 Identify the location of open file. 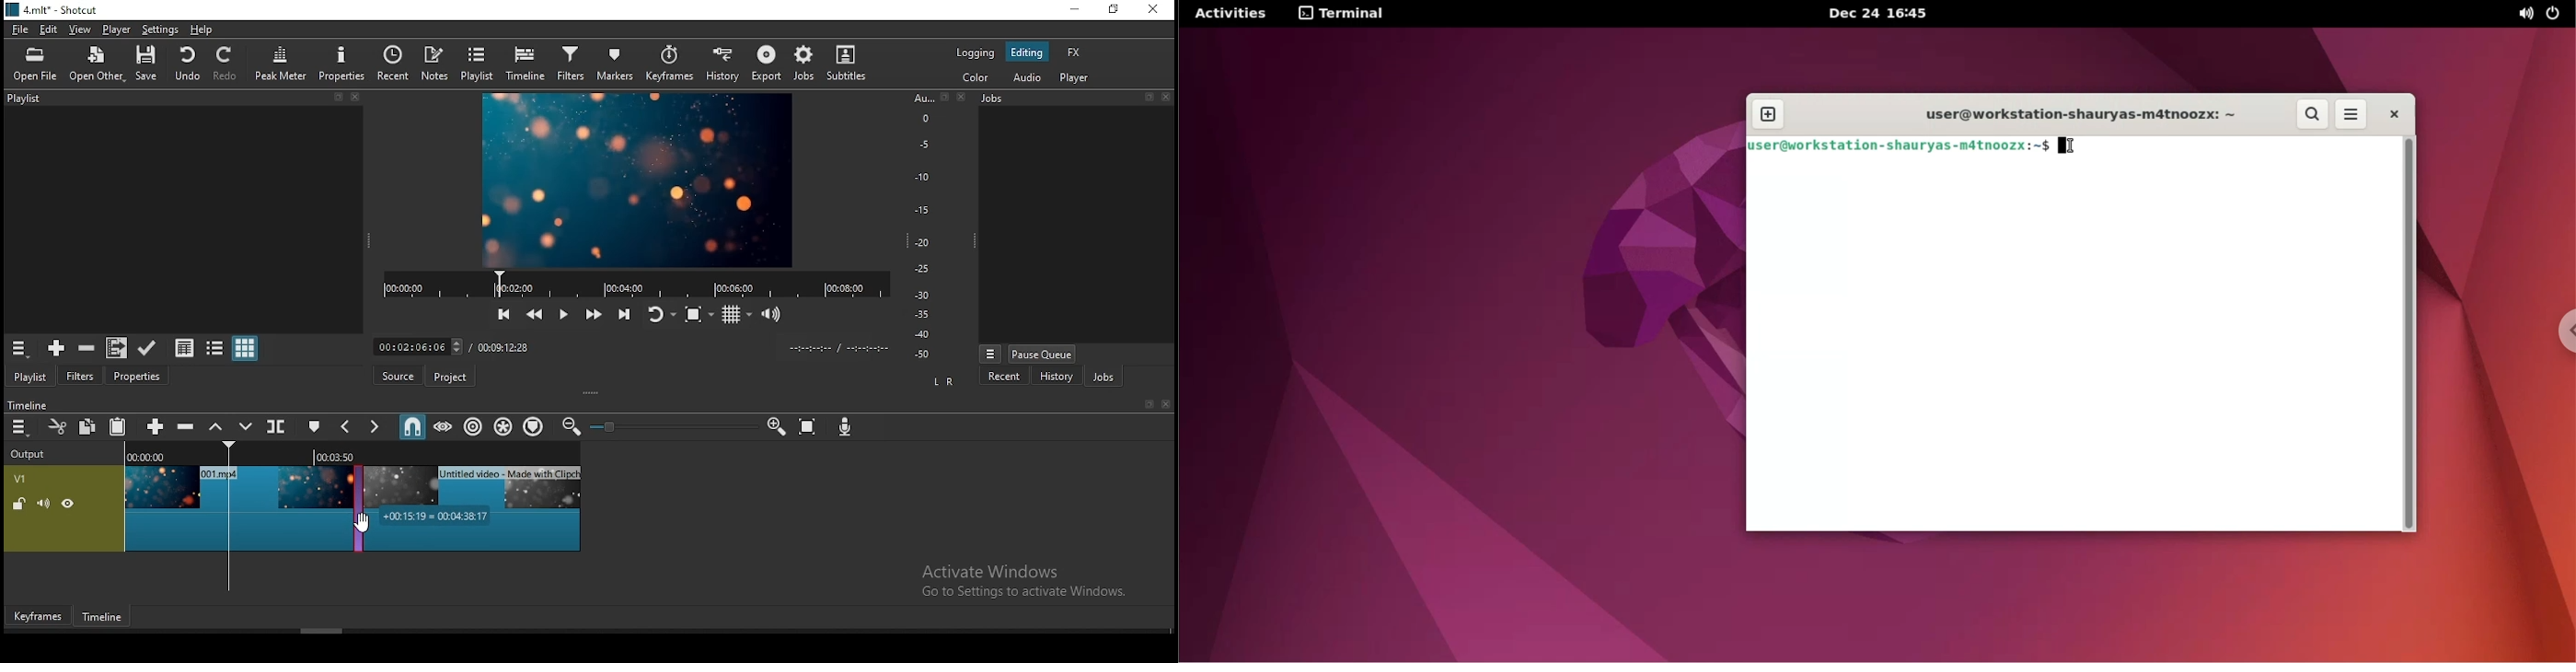
(34, 64).